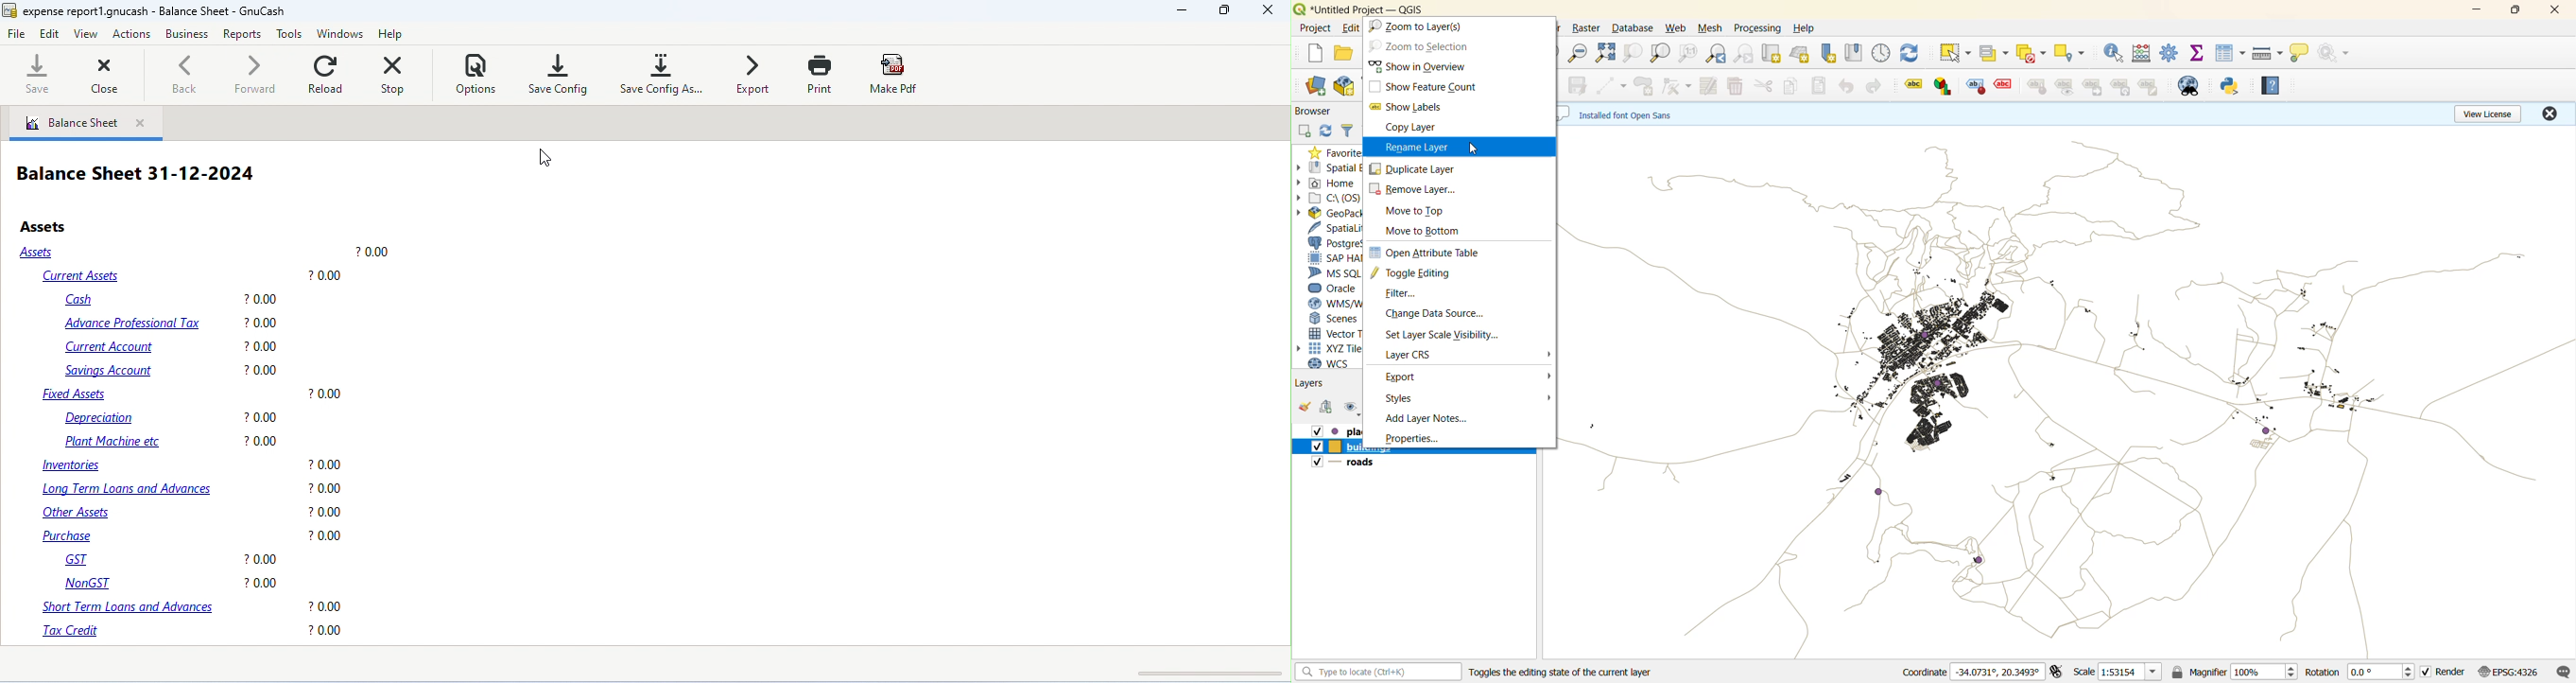 This screenshot has height=700, width=2576. What do you see at coordinates (1804, 28) in the screenshot?
I see `help` at bounding box center [1804, 28].